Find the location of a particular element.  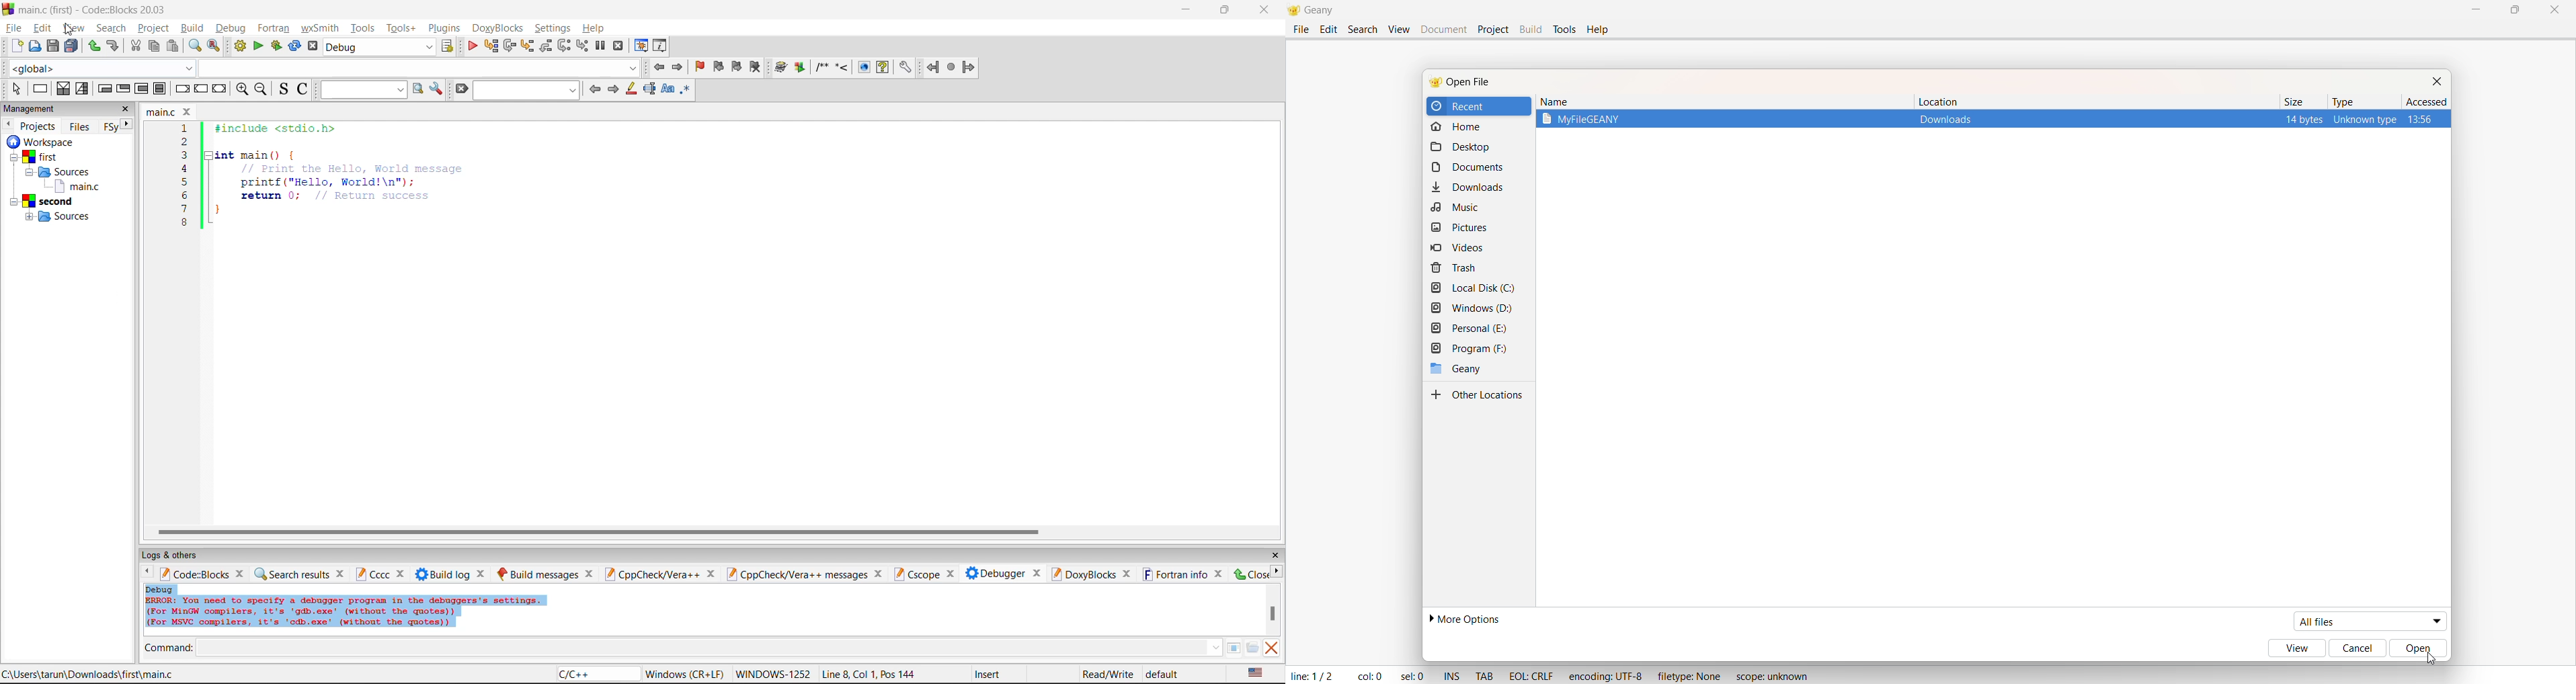

tools+ is located at coordinates (405, 28).